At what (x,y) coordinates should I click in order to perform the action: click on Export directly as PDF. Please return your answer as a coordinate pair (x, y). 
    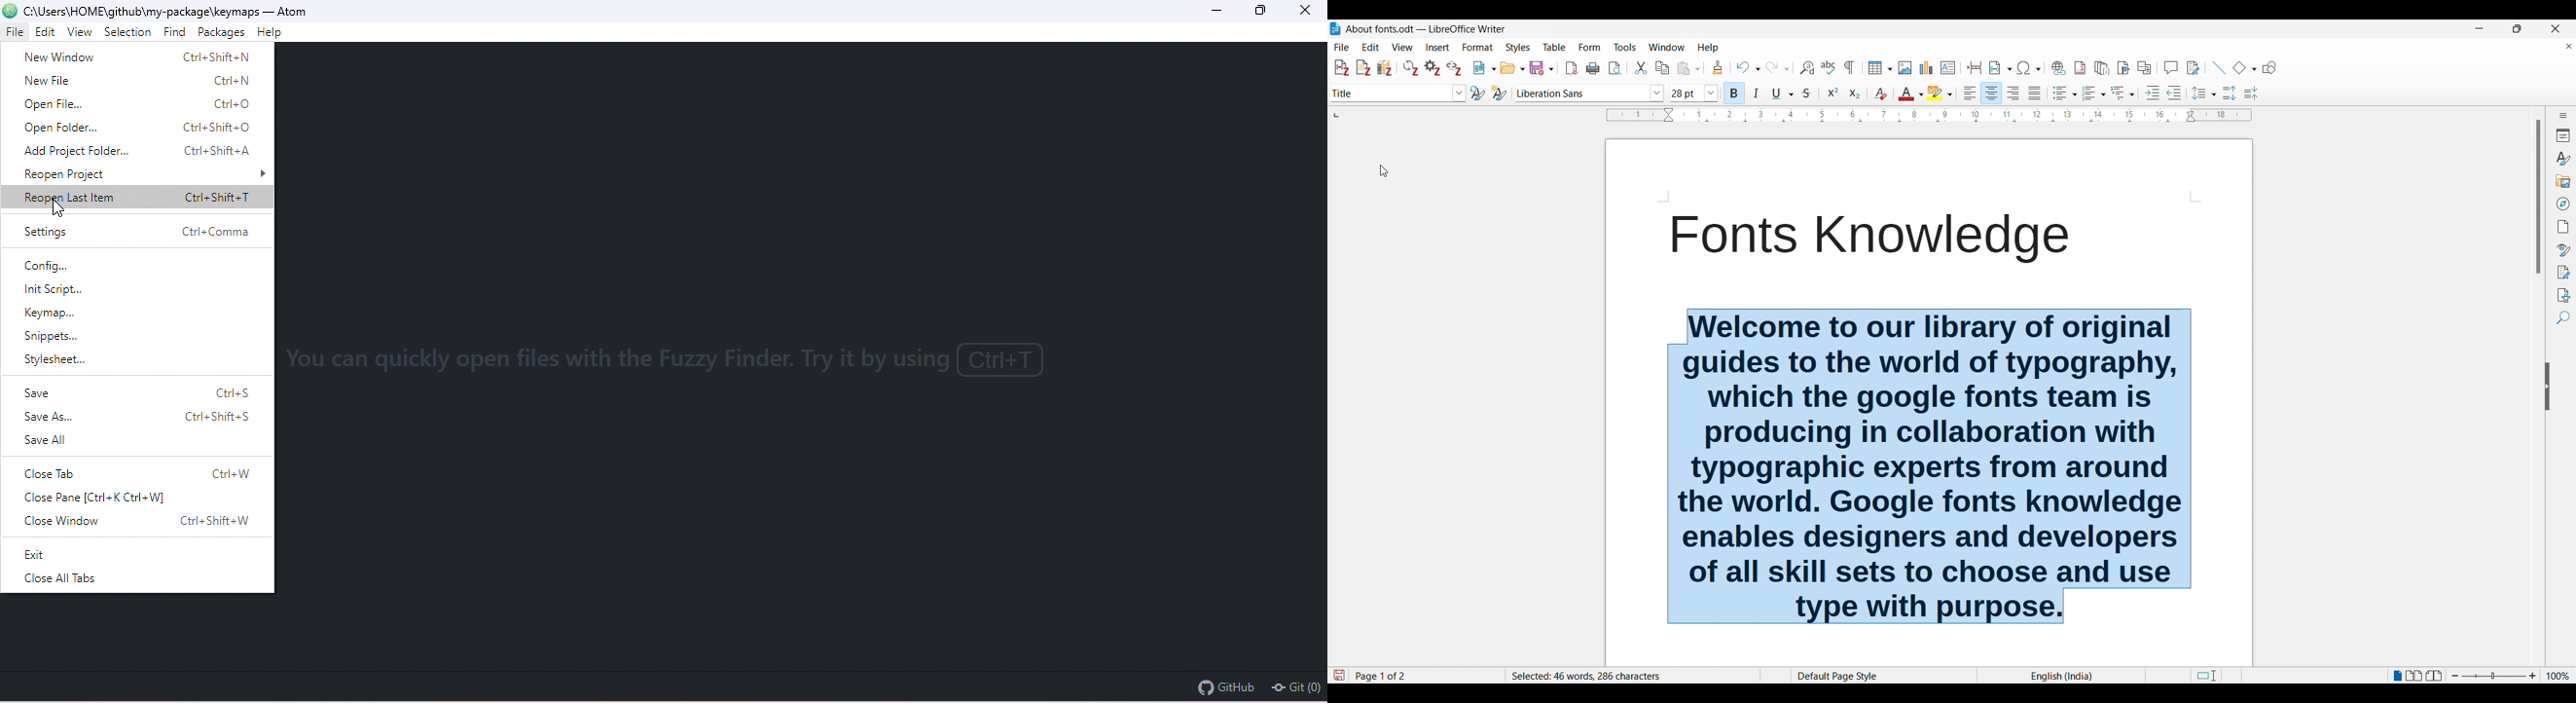
    Looking at the image, I should click on (1573, 68).